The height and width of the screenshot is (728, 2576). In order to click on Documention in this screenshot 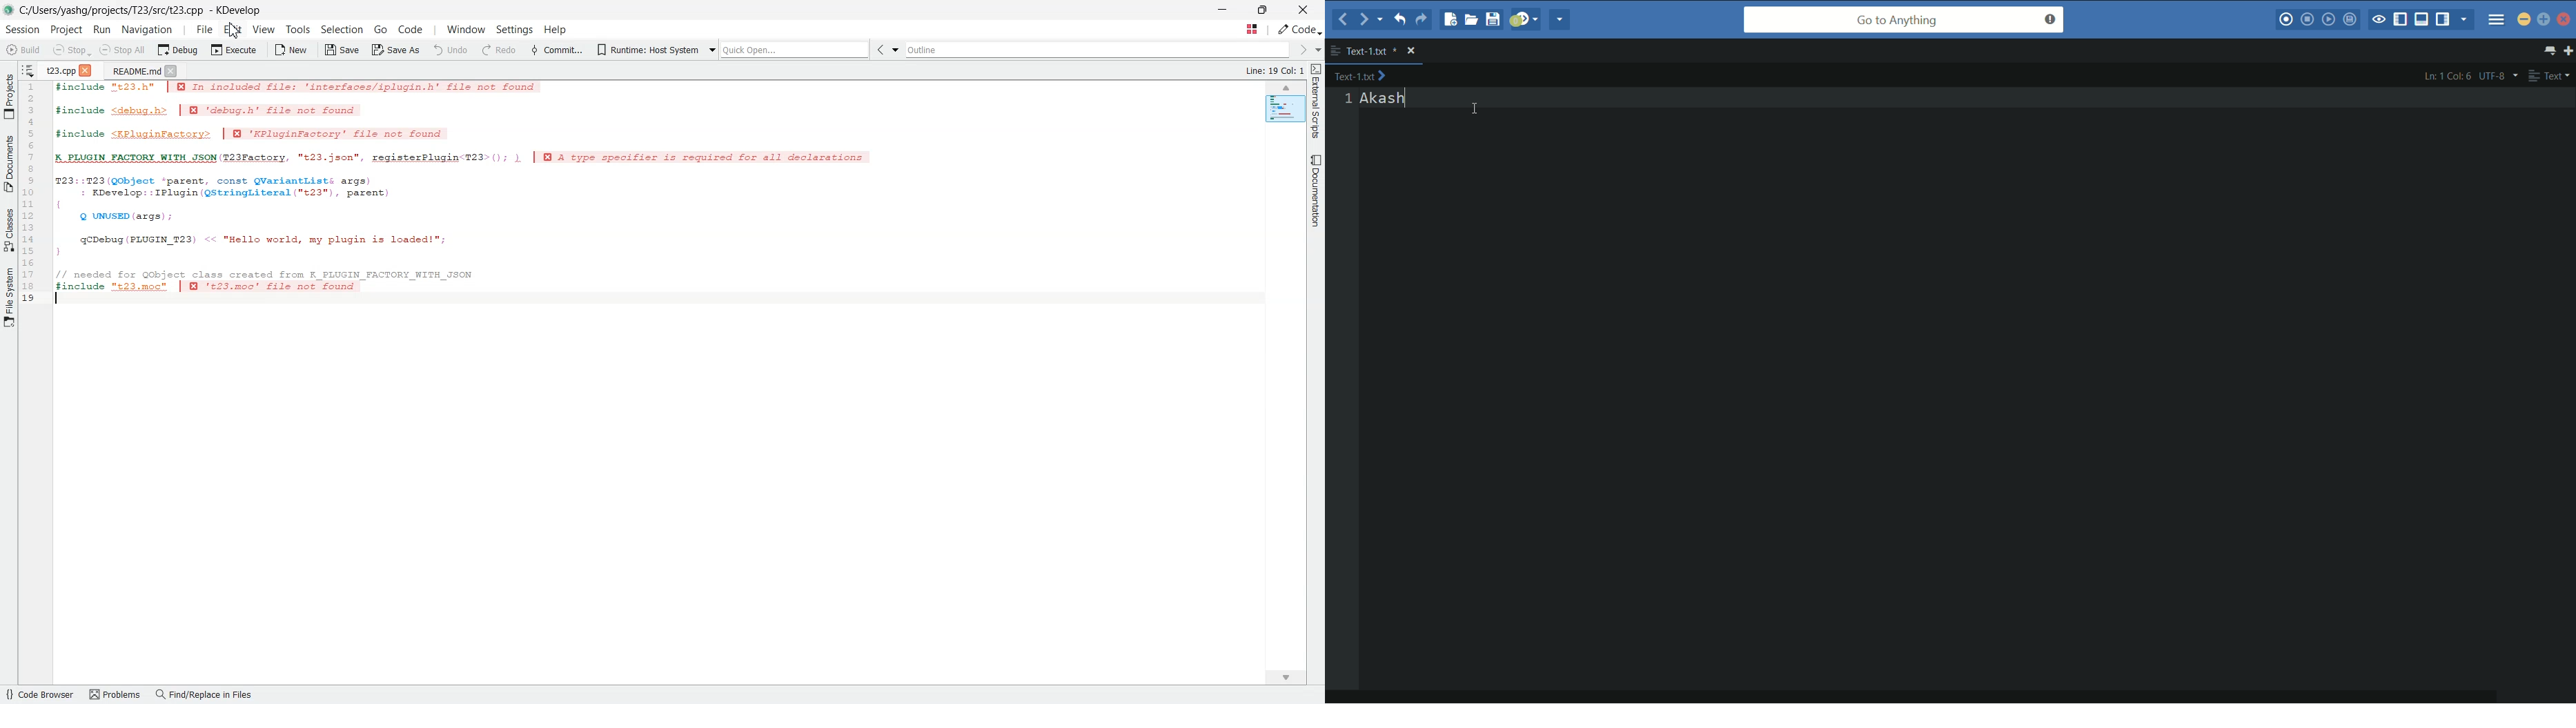, I will do `click(1314, 190)`.